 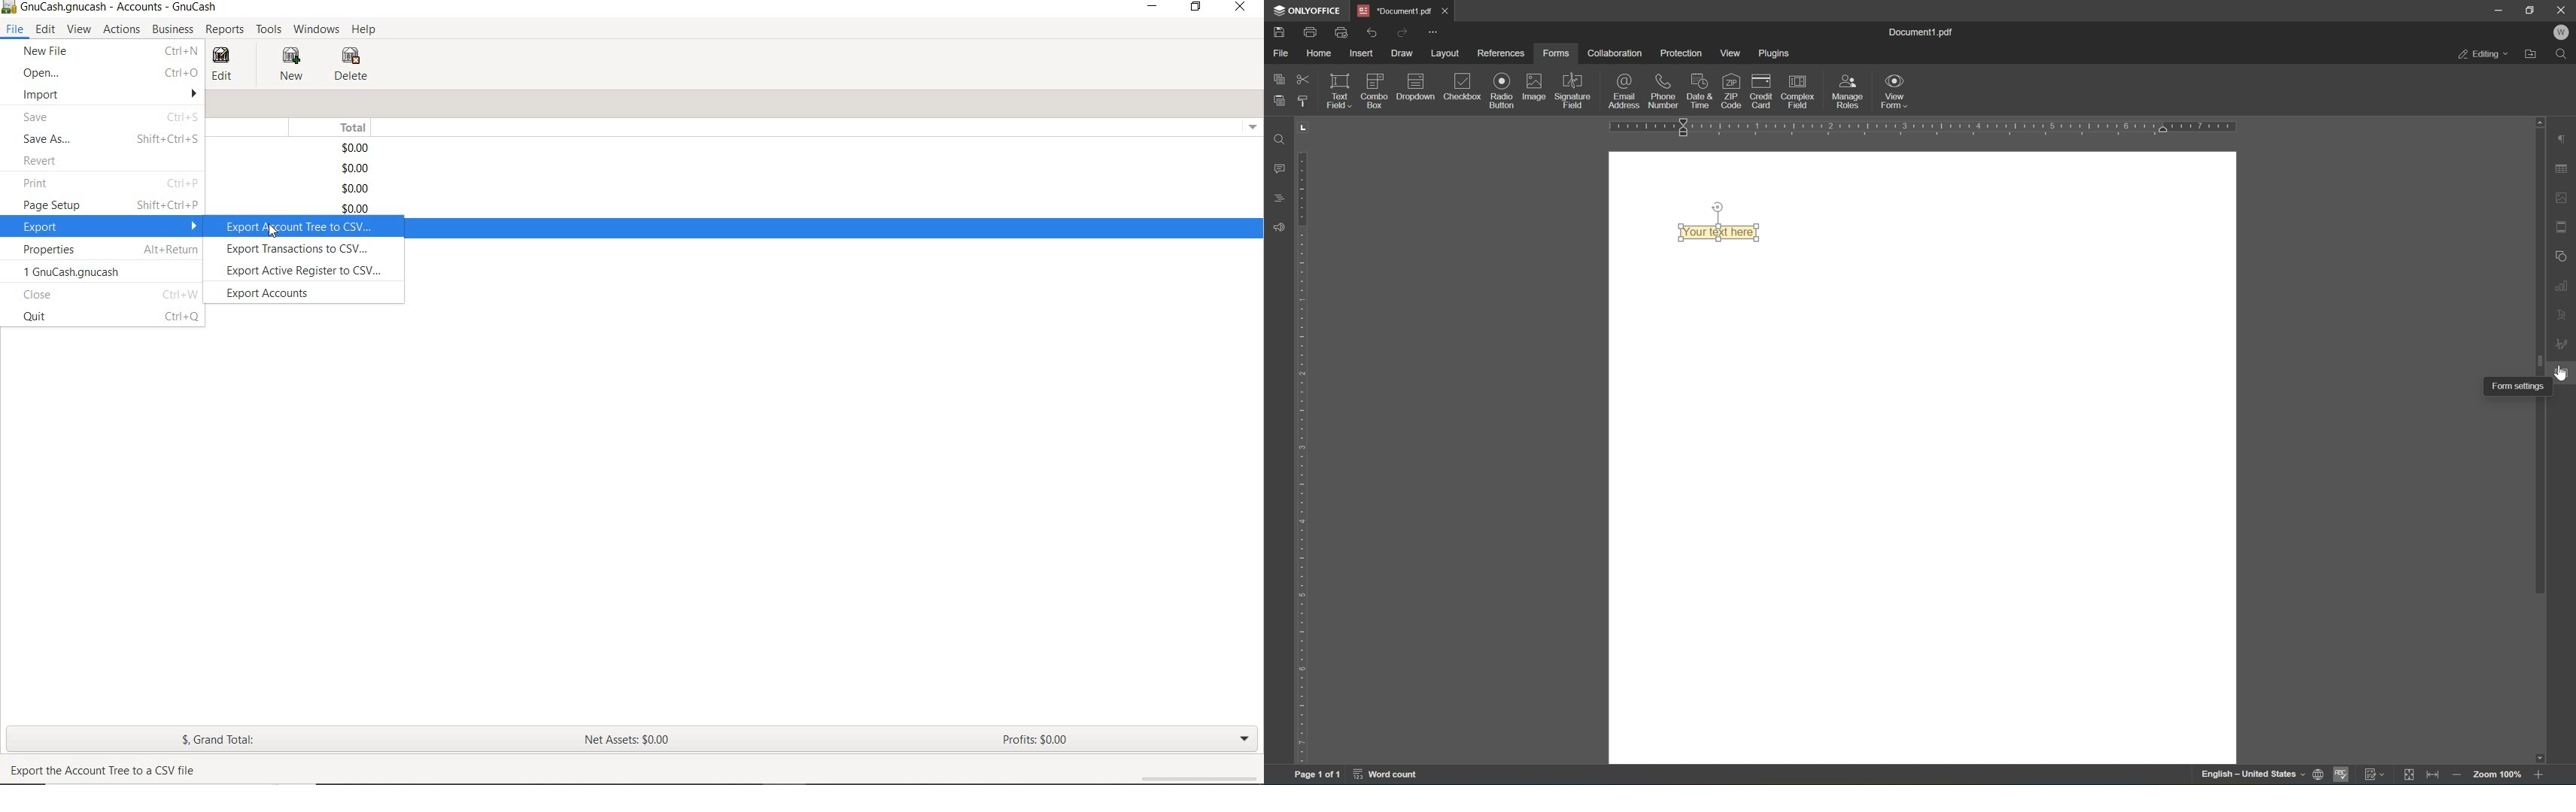 I want to click on date and time, so click(x=1699, y=90).